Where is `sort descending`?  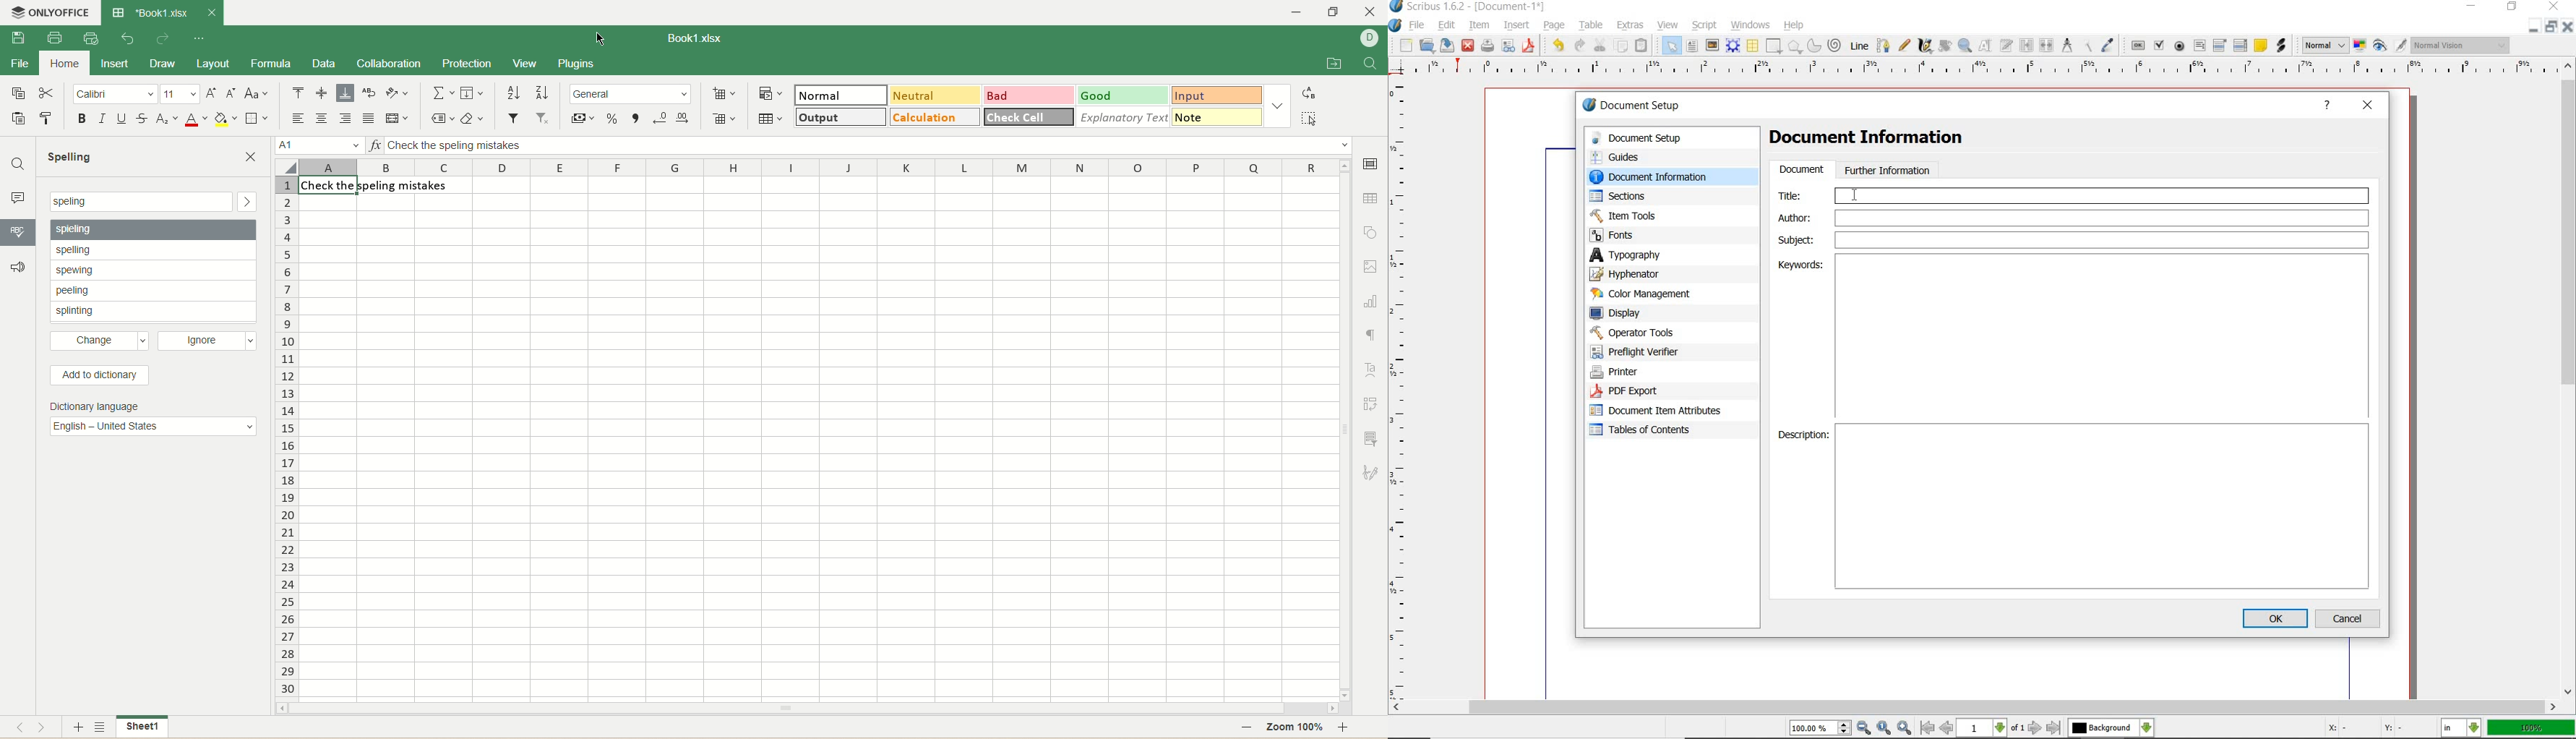 sort descending is located at coordinates (542, 93).